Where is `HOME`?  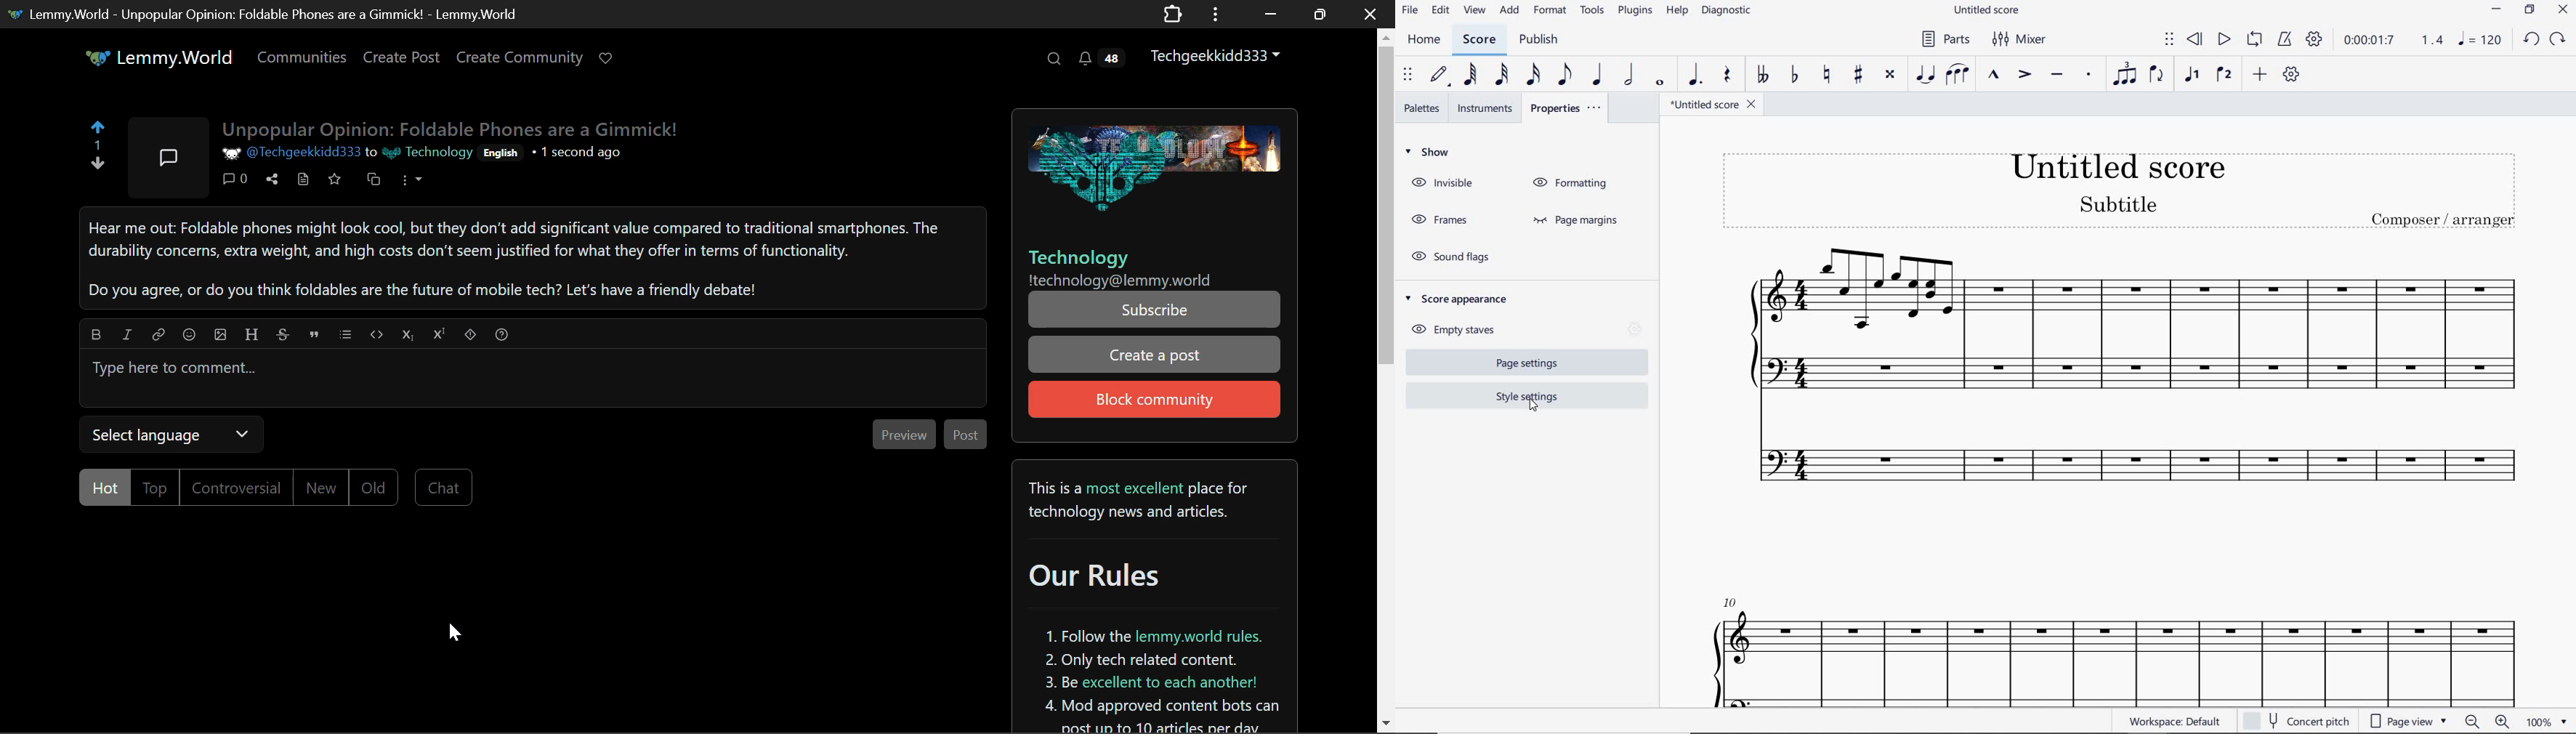 HOME is located at coordinates (1423, 39).